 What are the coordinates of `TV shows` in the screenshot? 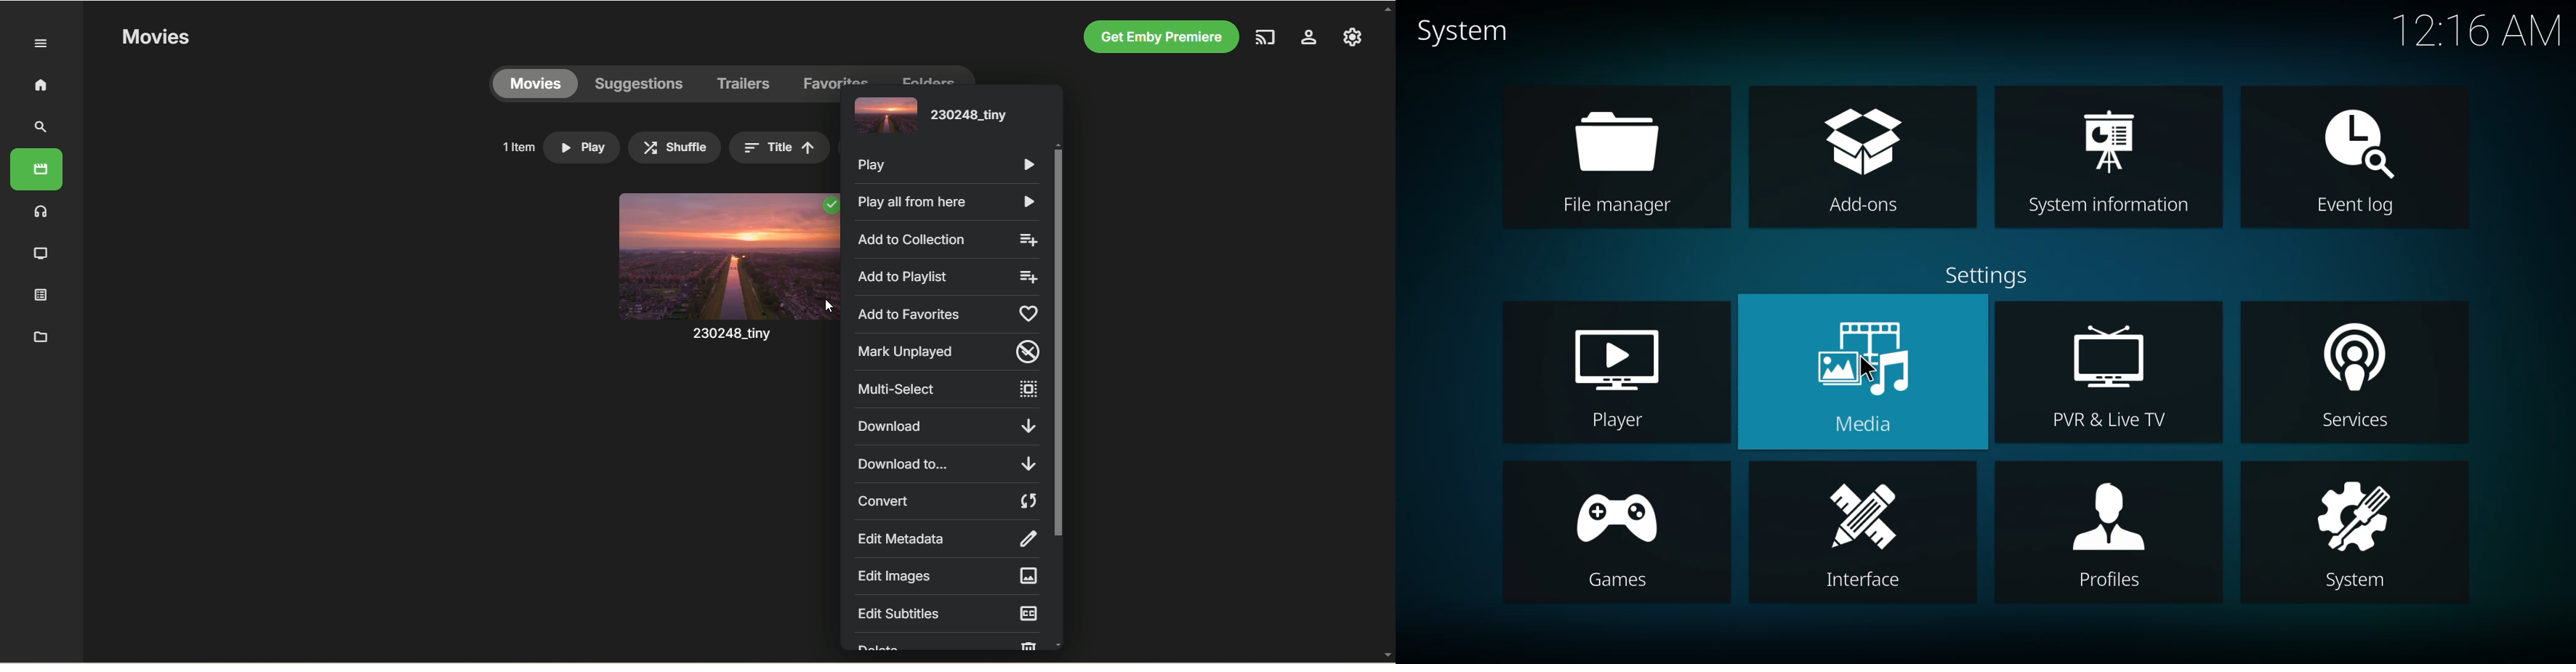 It's located at (41, 254).